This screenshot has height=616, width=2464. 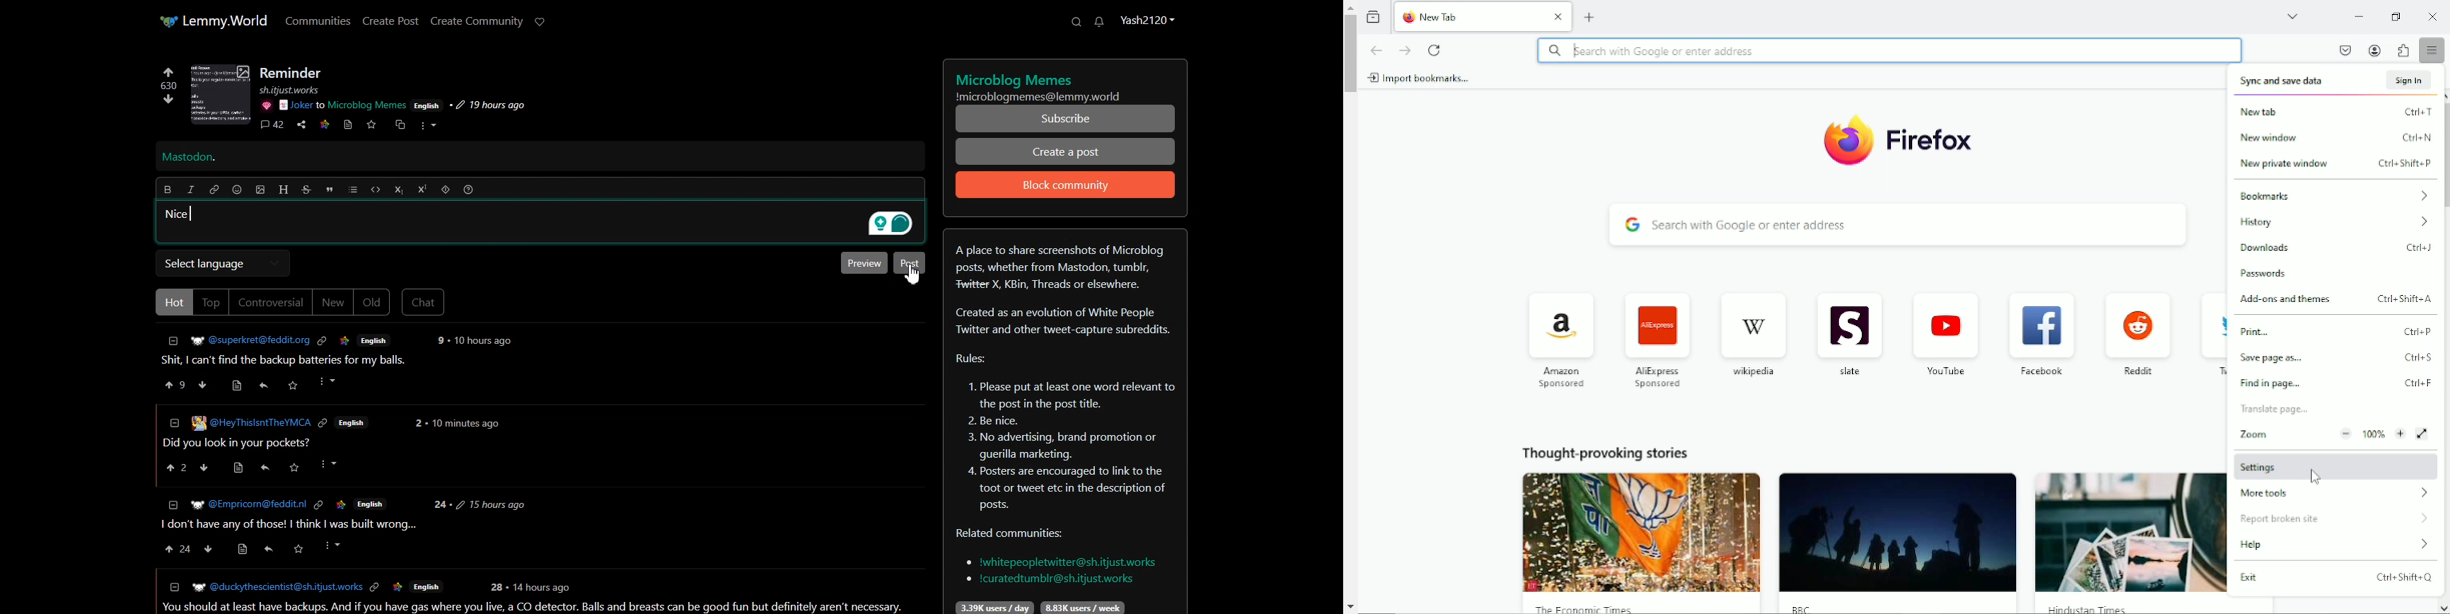 What do you see at coordinates (243, 550) in the screenshot?
I see `` at bounding box center [243, 550].